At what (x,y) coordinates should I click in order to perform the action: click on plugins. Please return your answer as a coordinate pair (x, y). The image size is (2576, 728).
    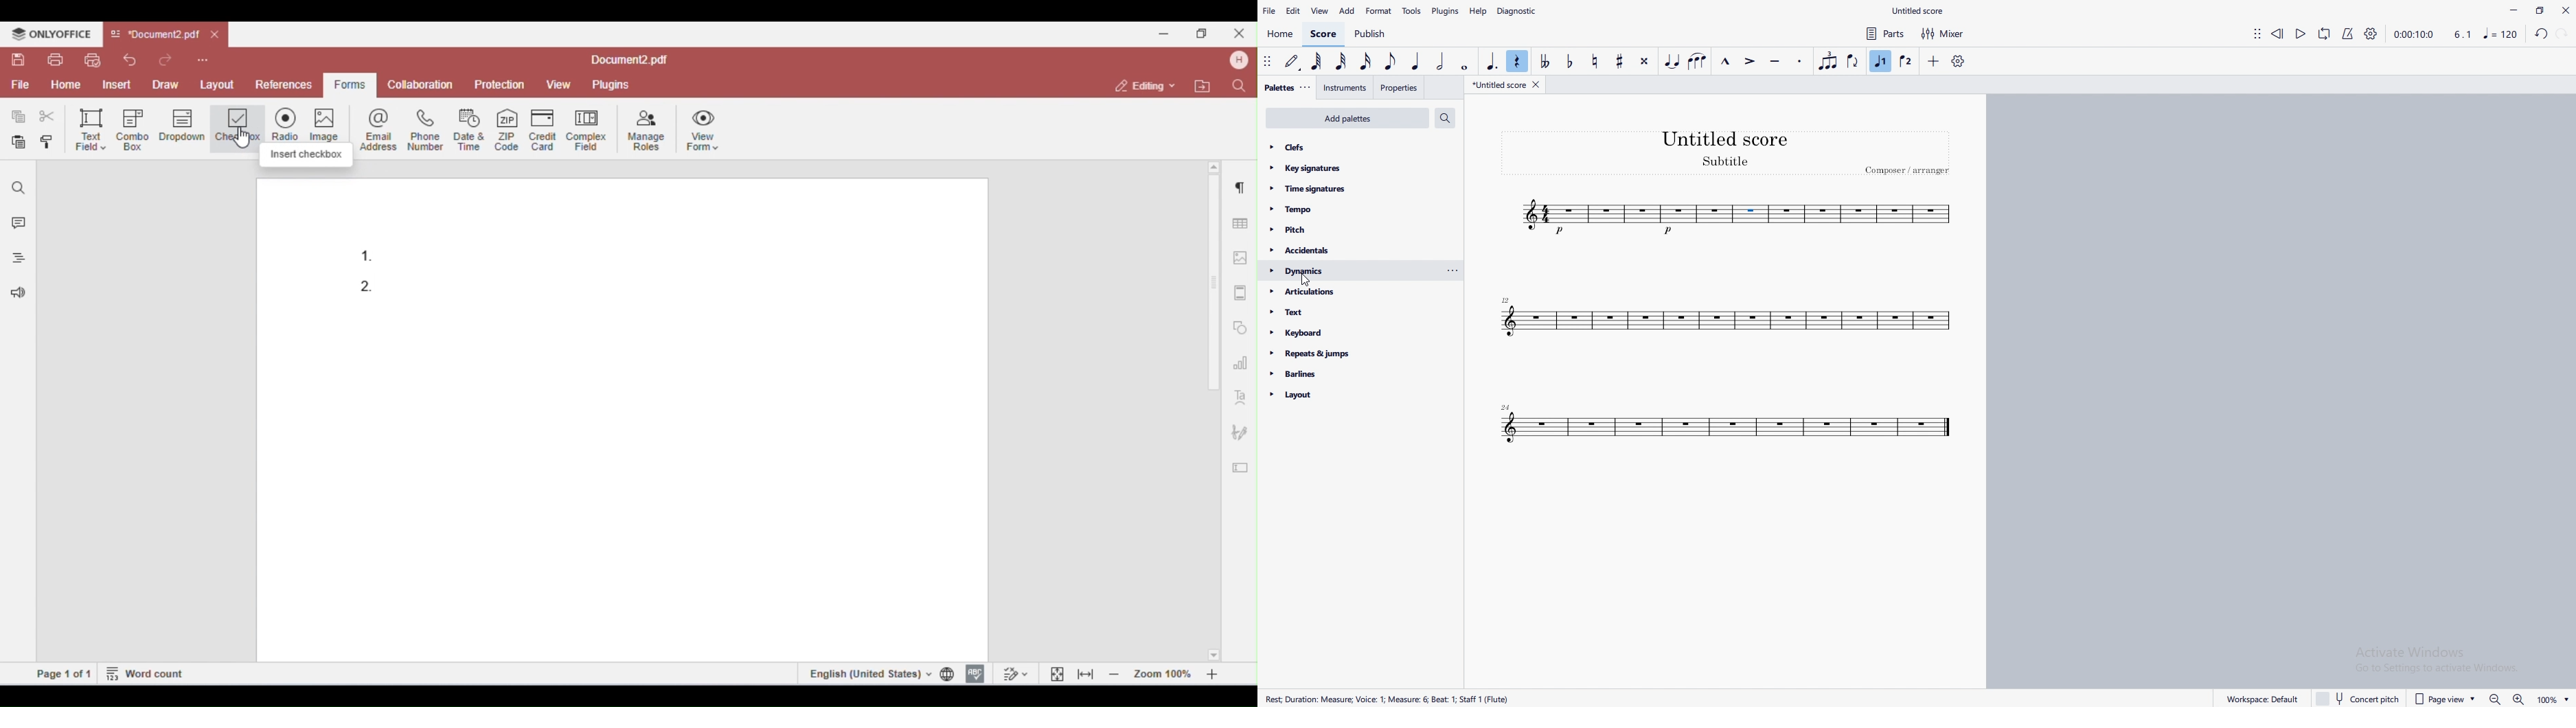
    Looking at the image, I should click on (1445, 10).